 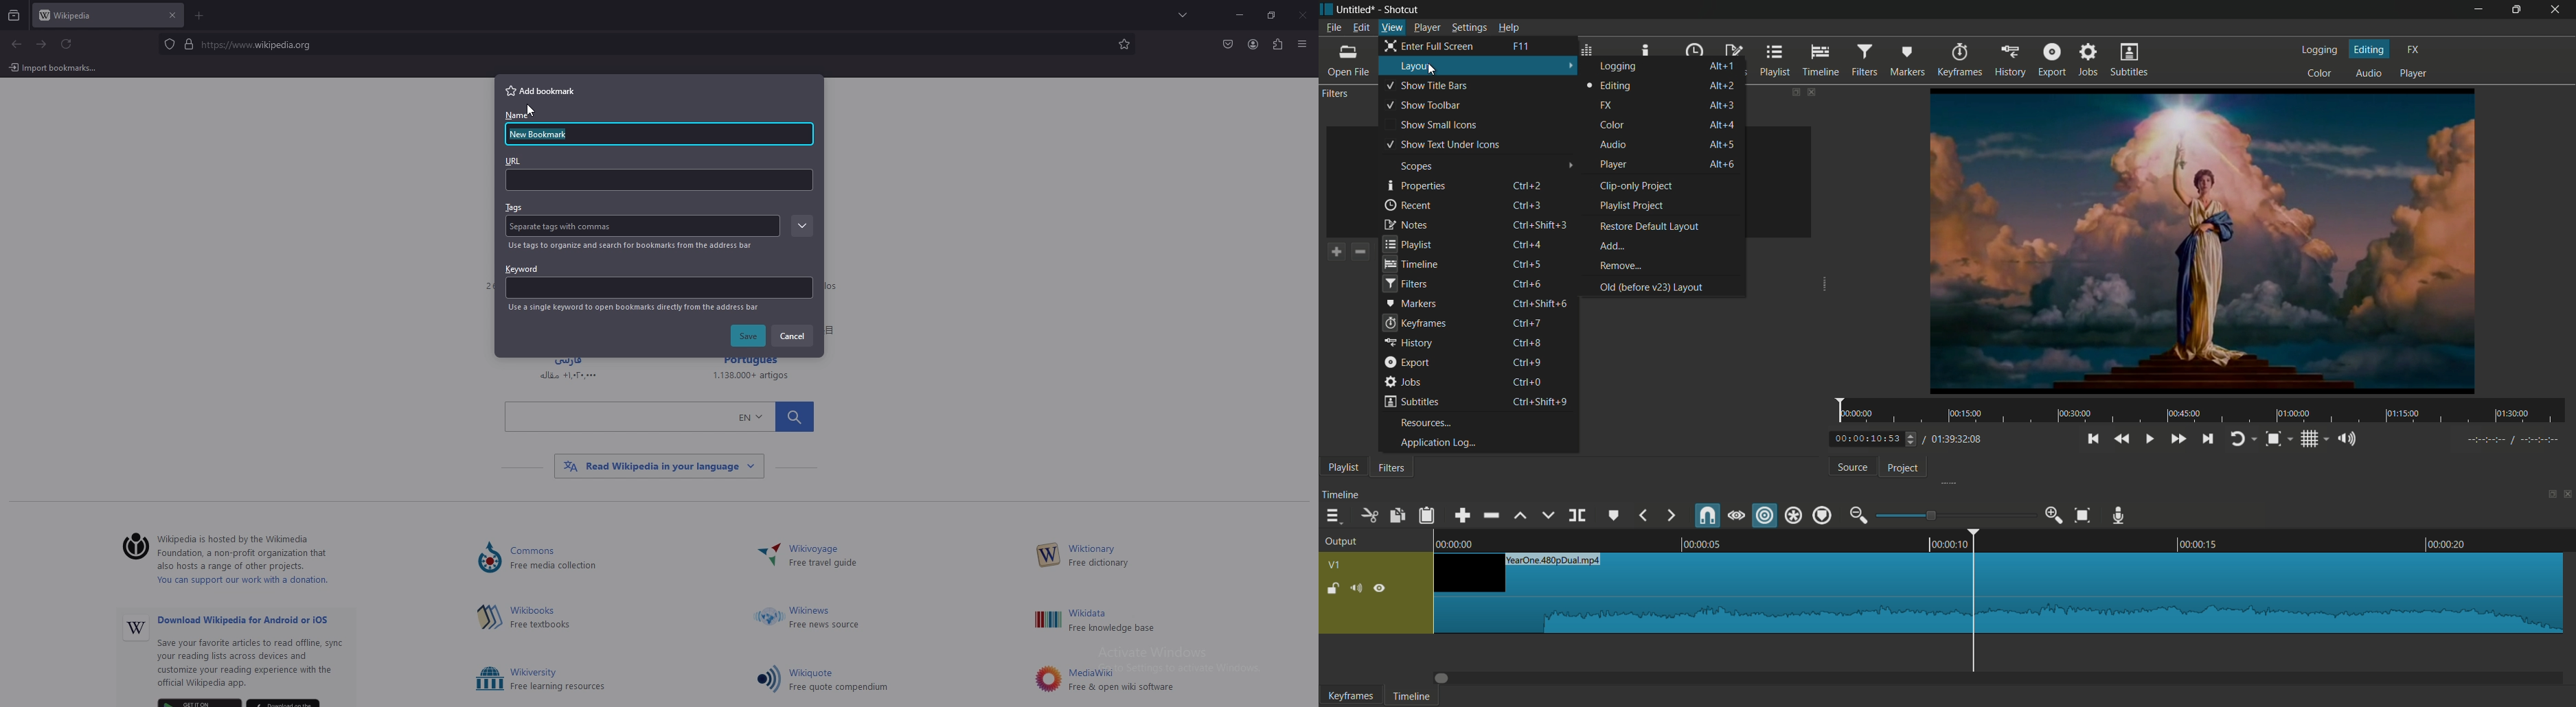 What do you see at coordinates (2202, 240) in the screenshot?
I see `preview window` at bounding box center [2202, 240].